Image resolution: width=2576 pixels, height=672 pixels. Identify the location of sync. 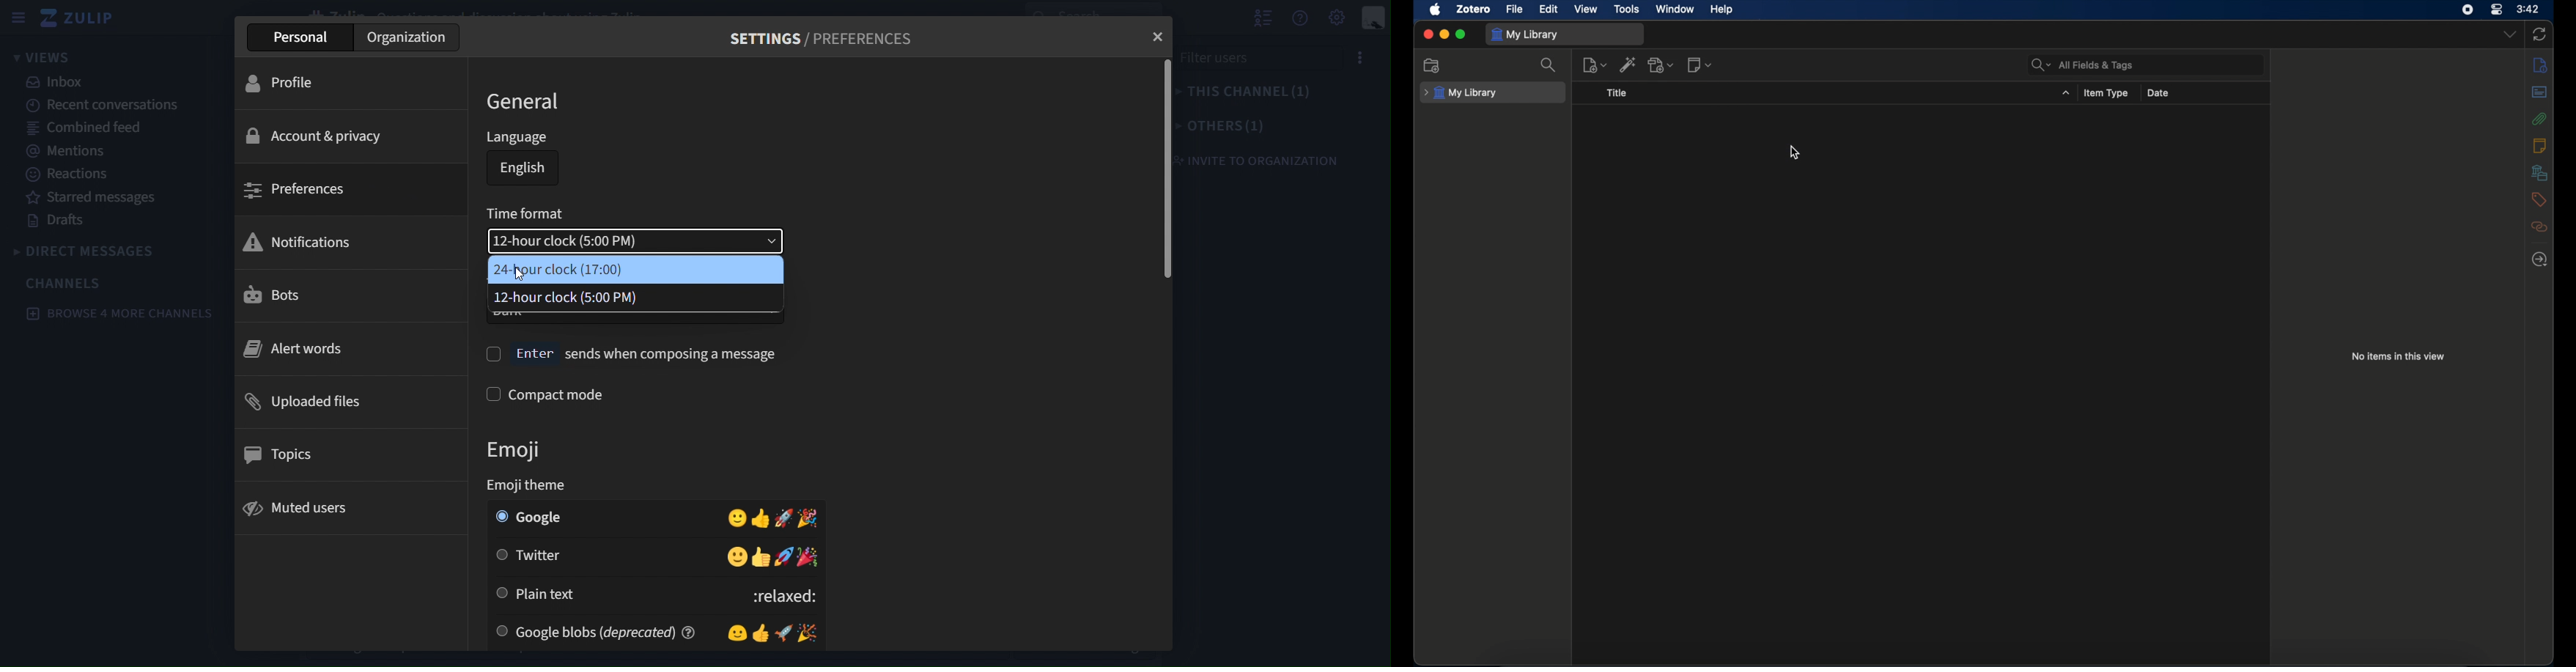
(2540, 35).